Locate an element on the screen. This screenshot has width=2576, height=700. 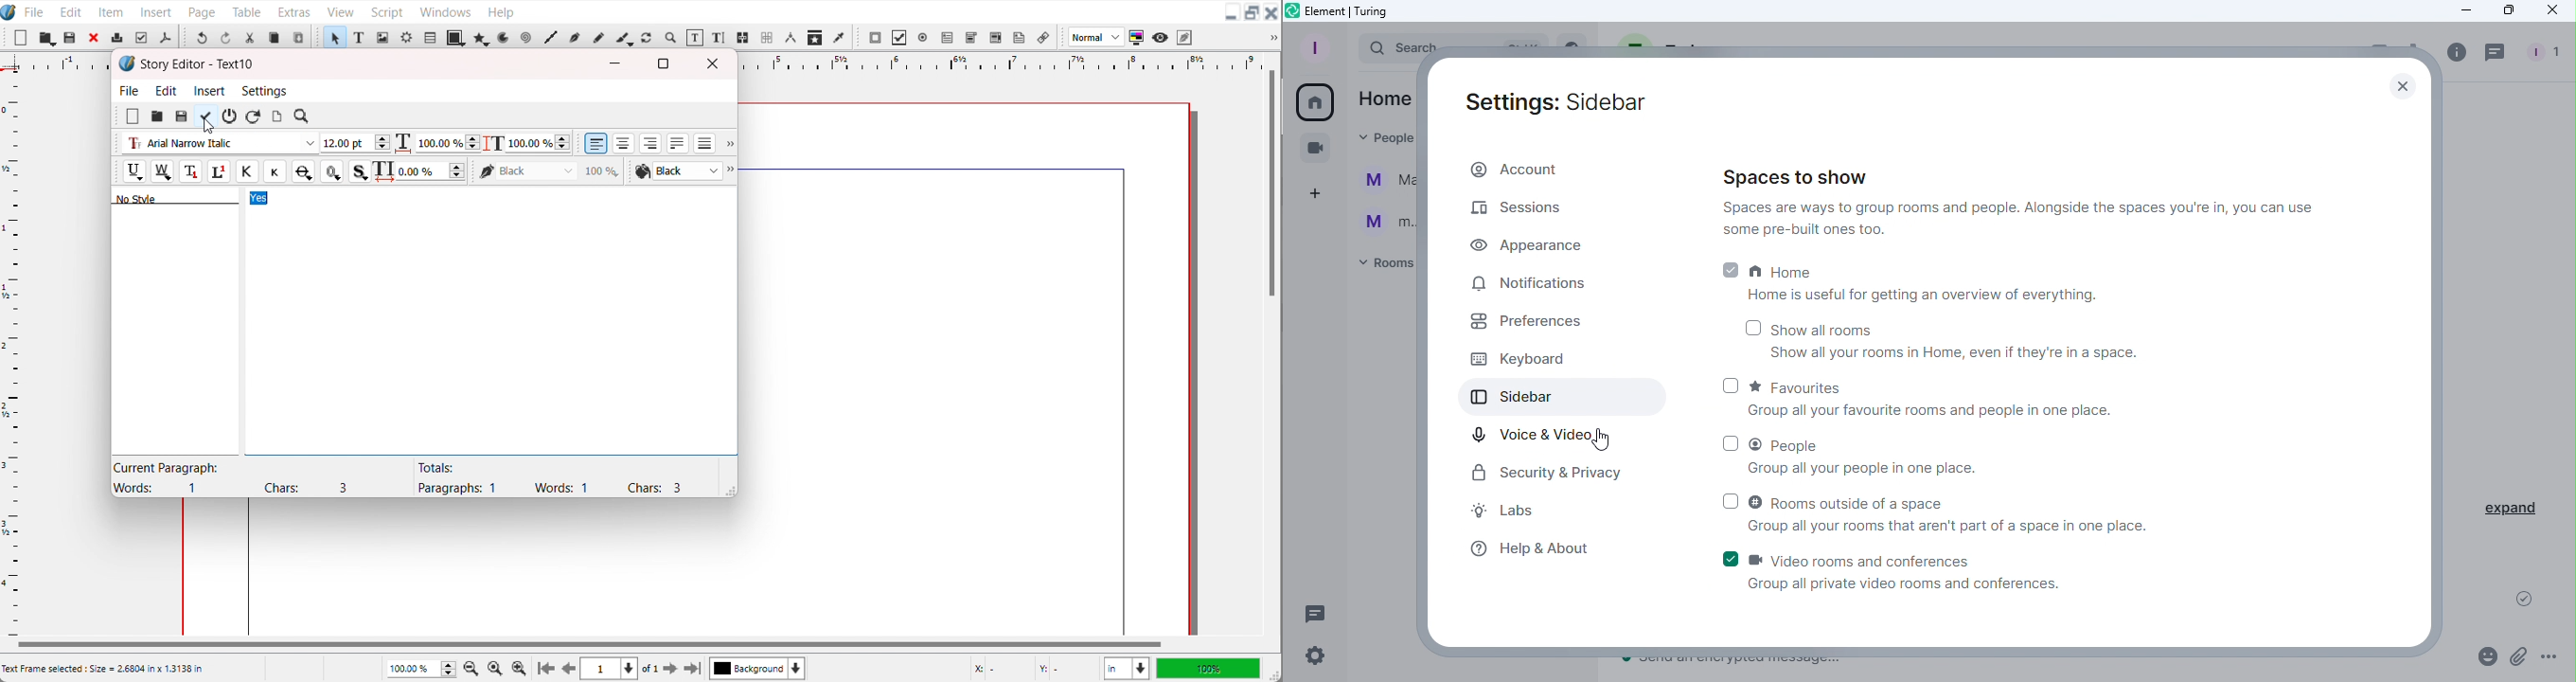
Reload from the text frame is located at coordinates (255, 116).